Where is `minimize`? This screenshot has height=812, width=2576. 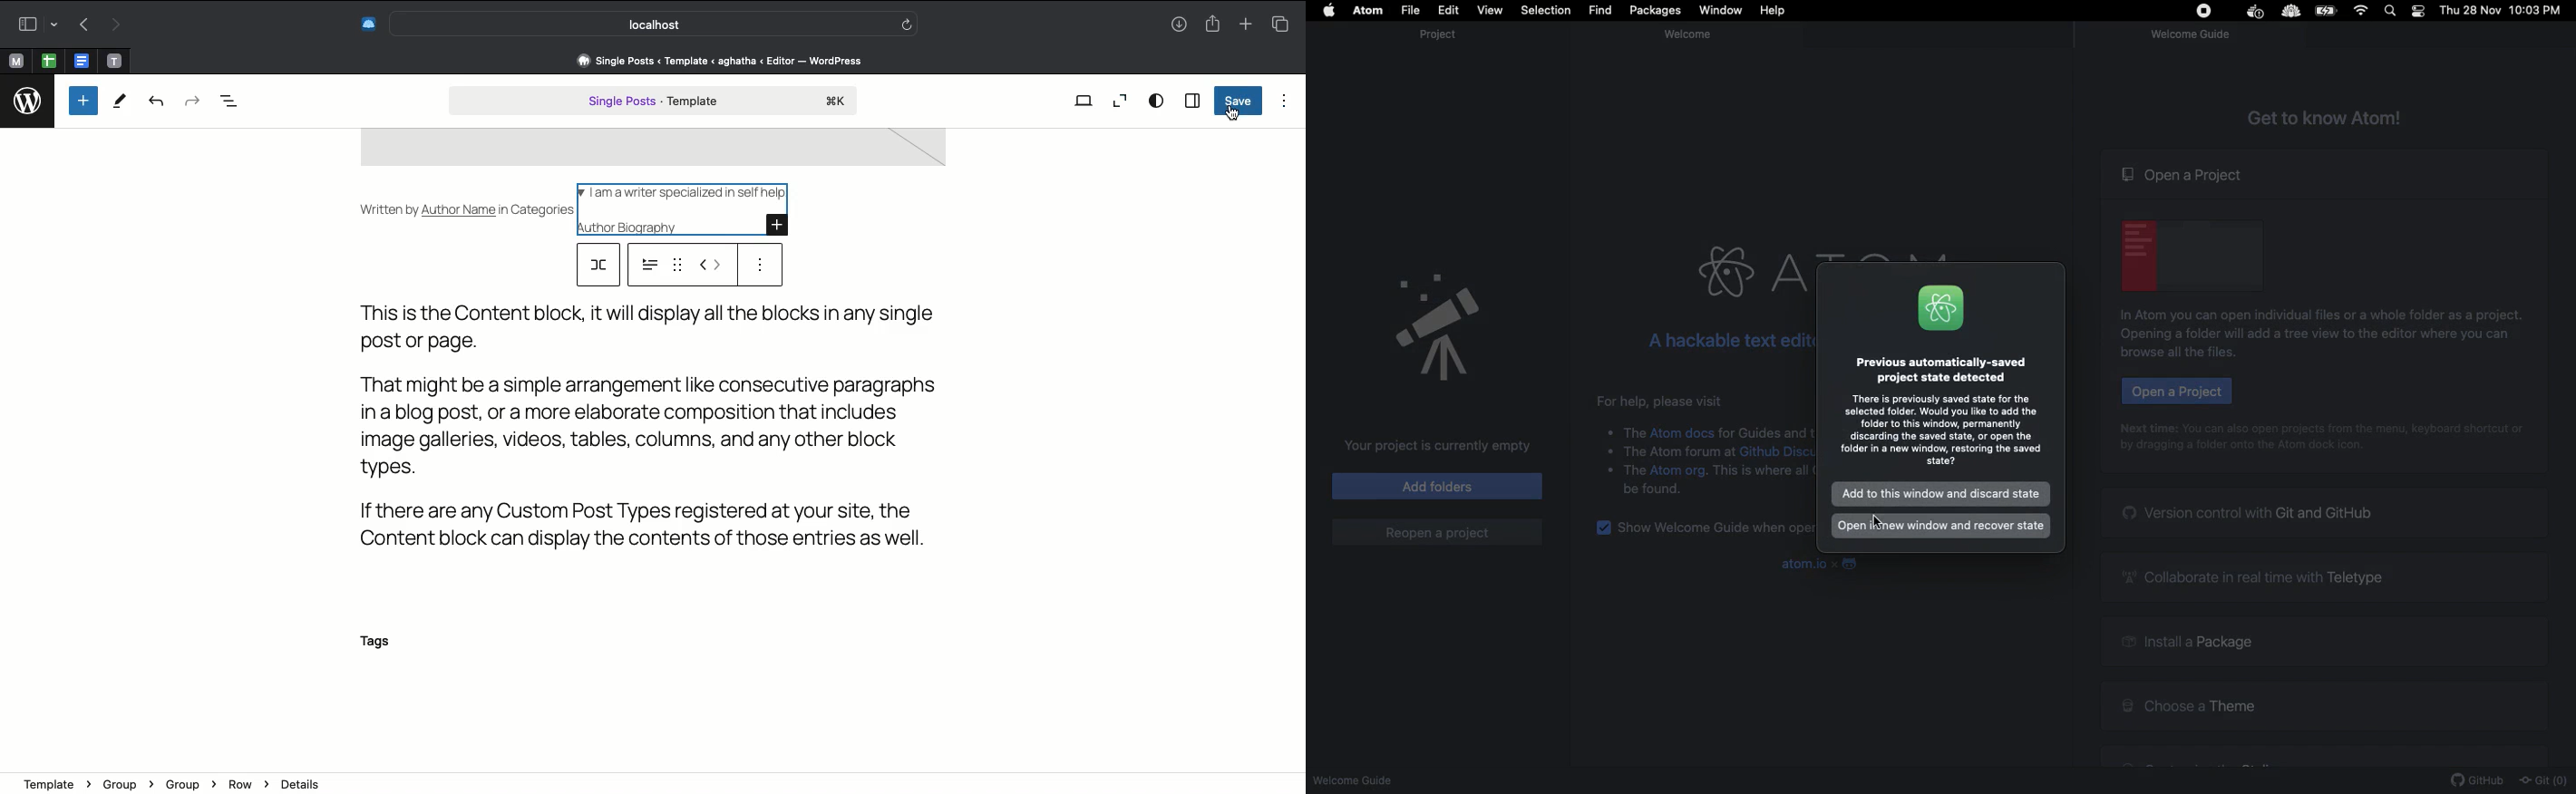
minimize is located at coordinates (1337, 34).